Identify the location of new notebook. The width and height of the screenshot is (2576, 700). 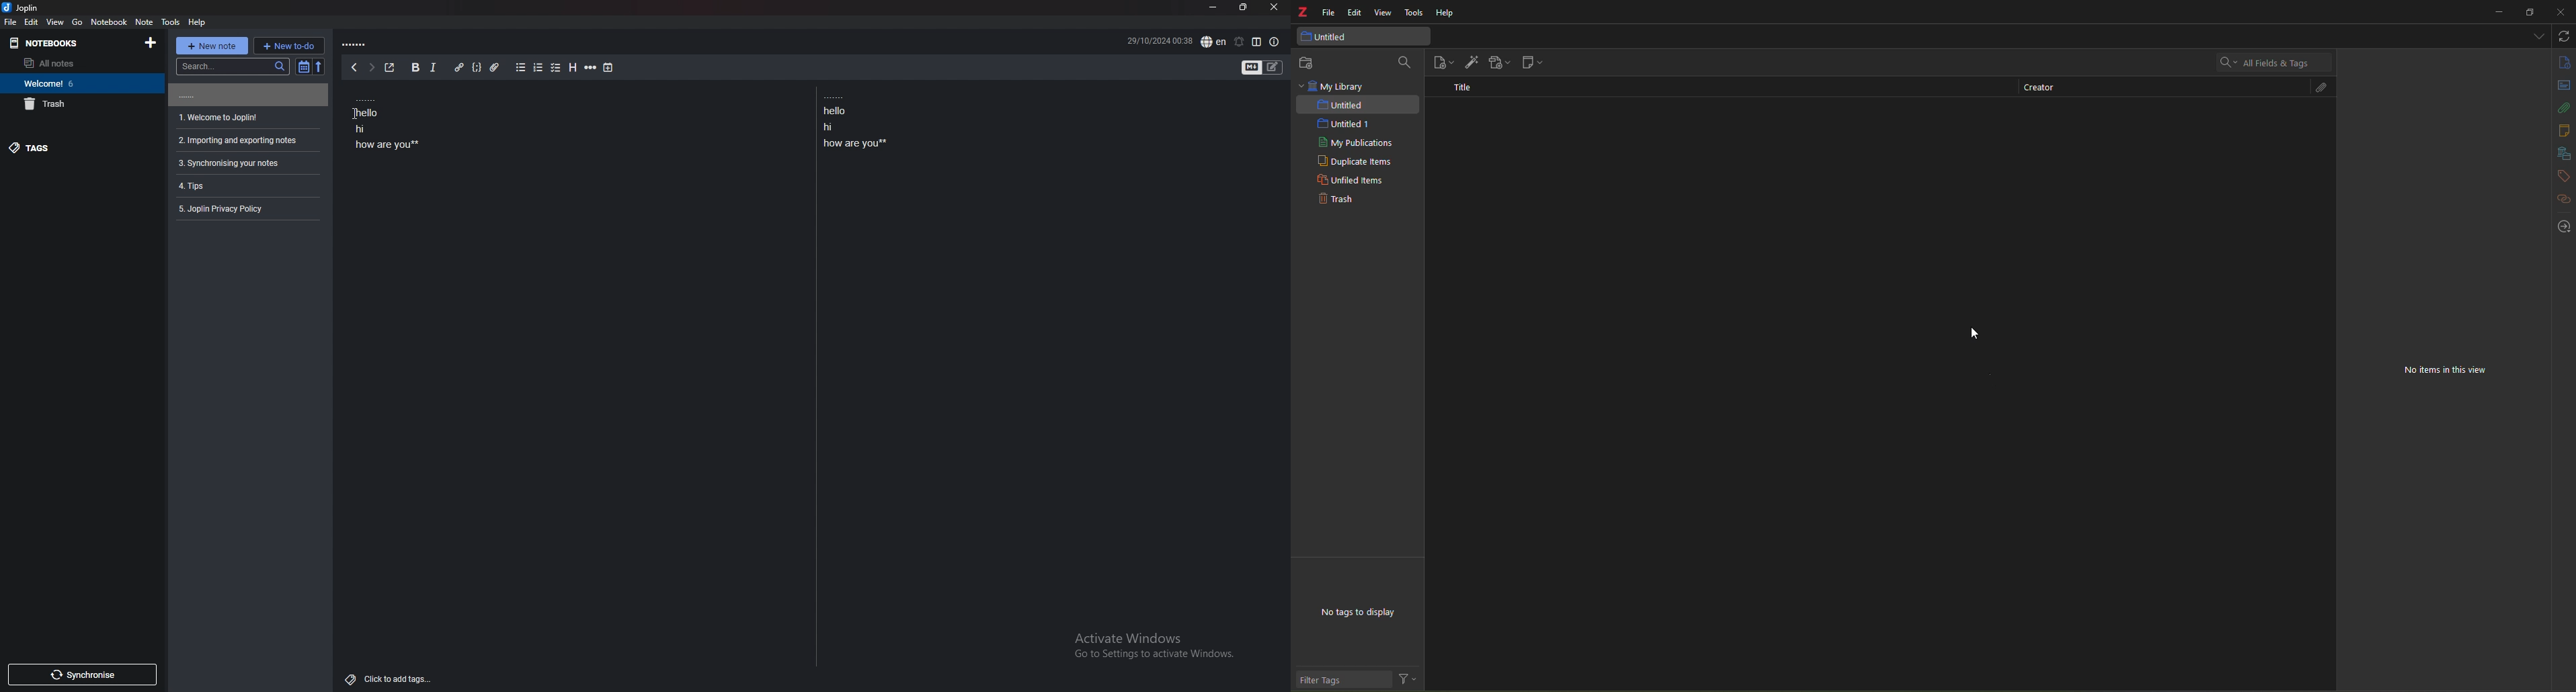
(152, 42).